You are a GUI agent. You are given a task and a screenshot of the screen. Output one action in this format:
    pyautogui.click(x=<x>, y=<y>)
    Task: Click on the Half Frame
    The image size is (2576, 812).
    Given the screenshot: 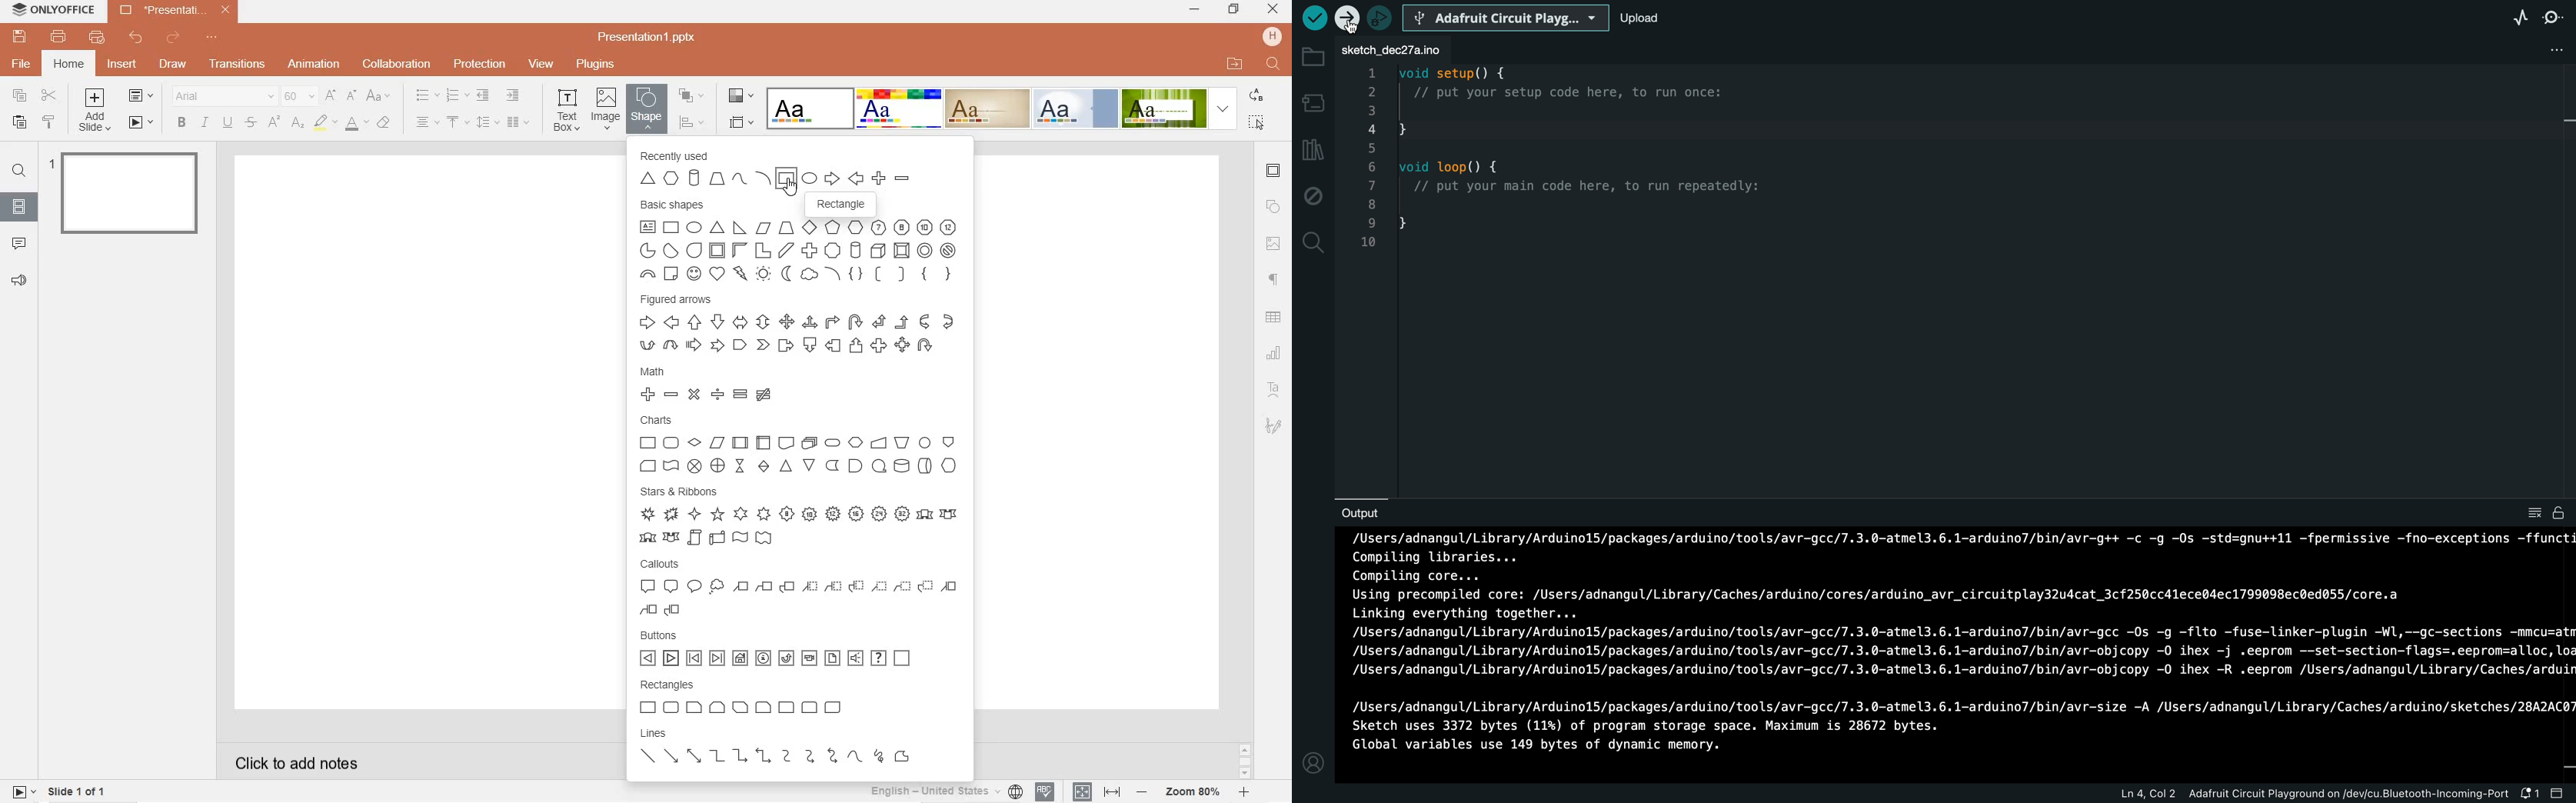 What is the action you would take?
    pyautogui.click(x=741, y=250)
    